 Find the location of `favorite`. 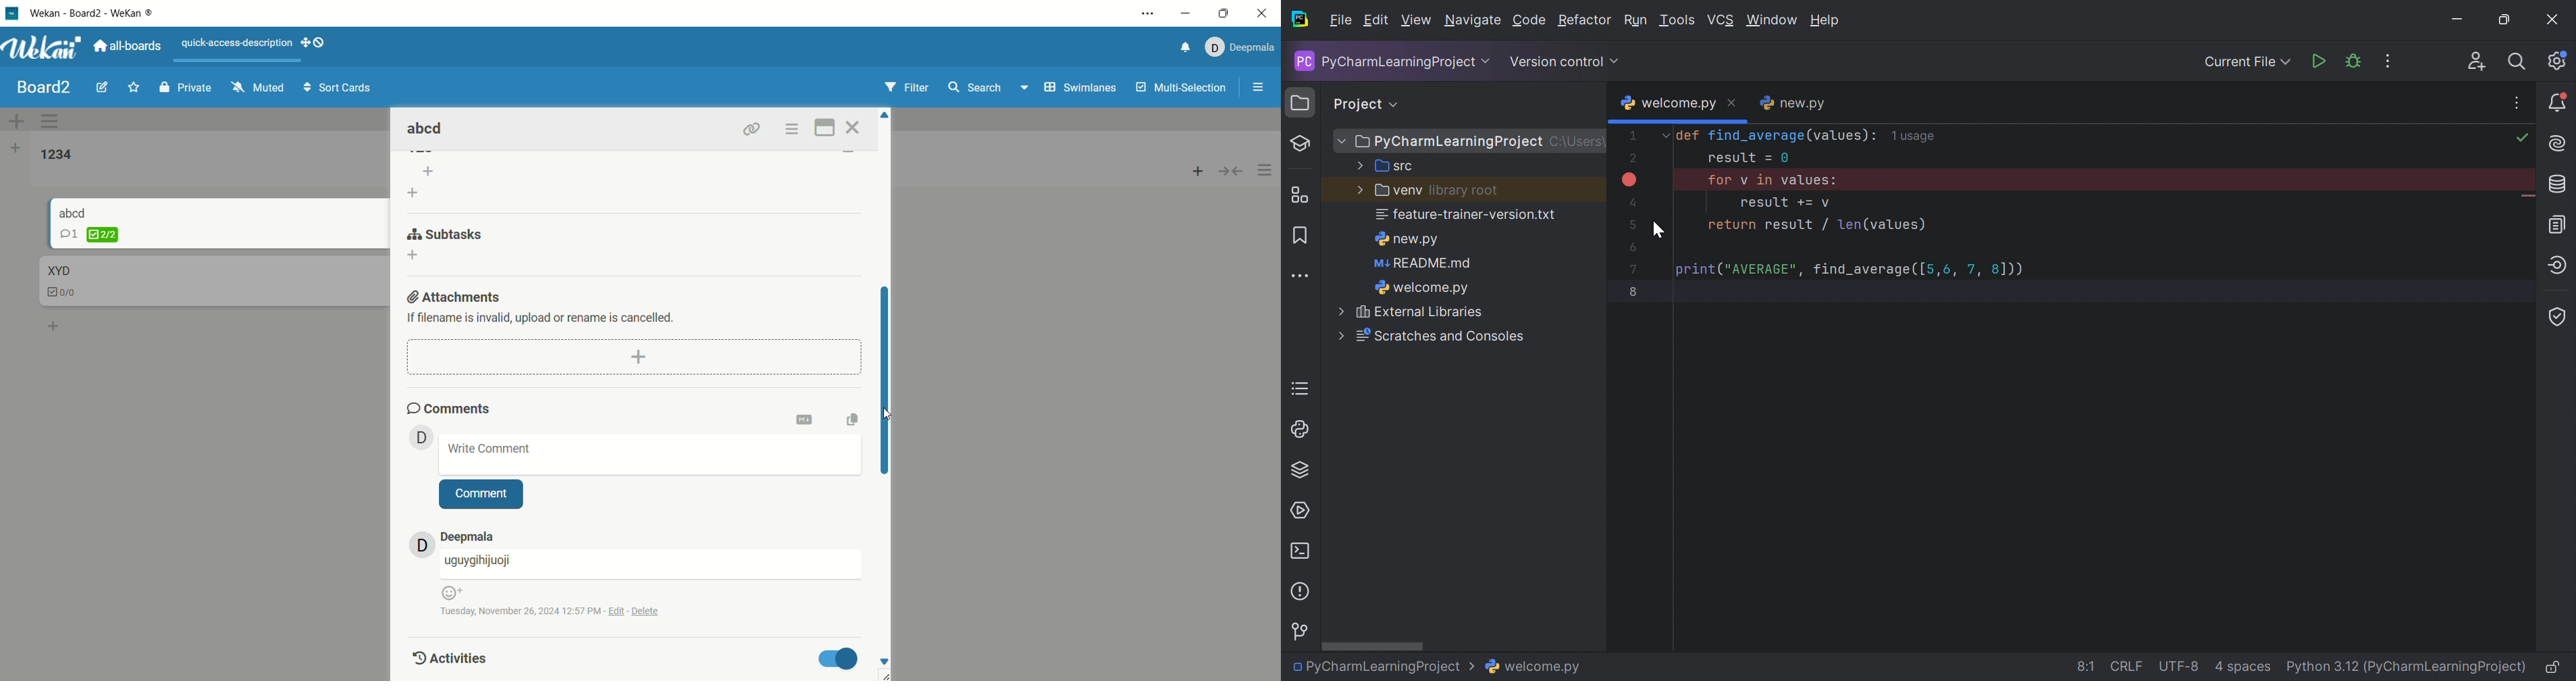

favorite is located at coordinates (135, 86).